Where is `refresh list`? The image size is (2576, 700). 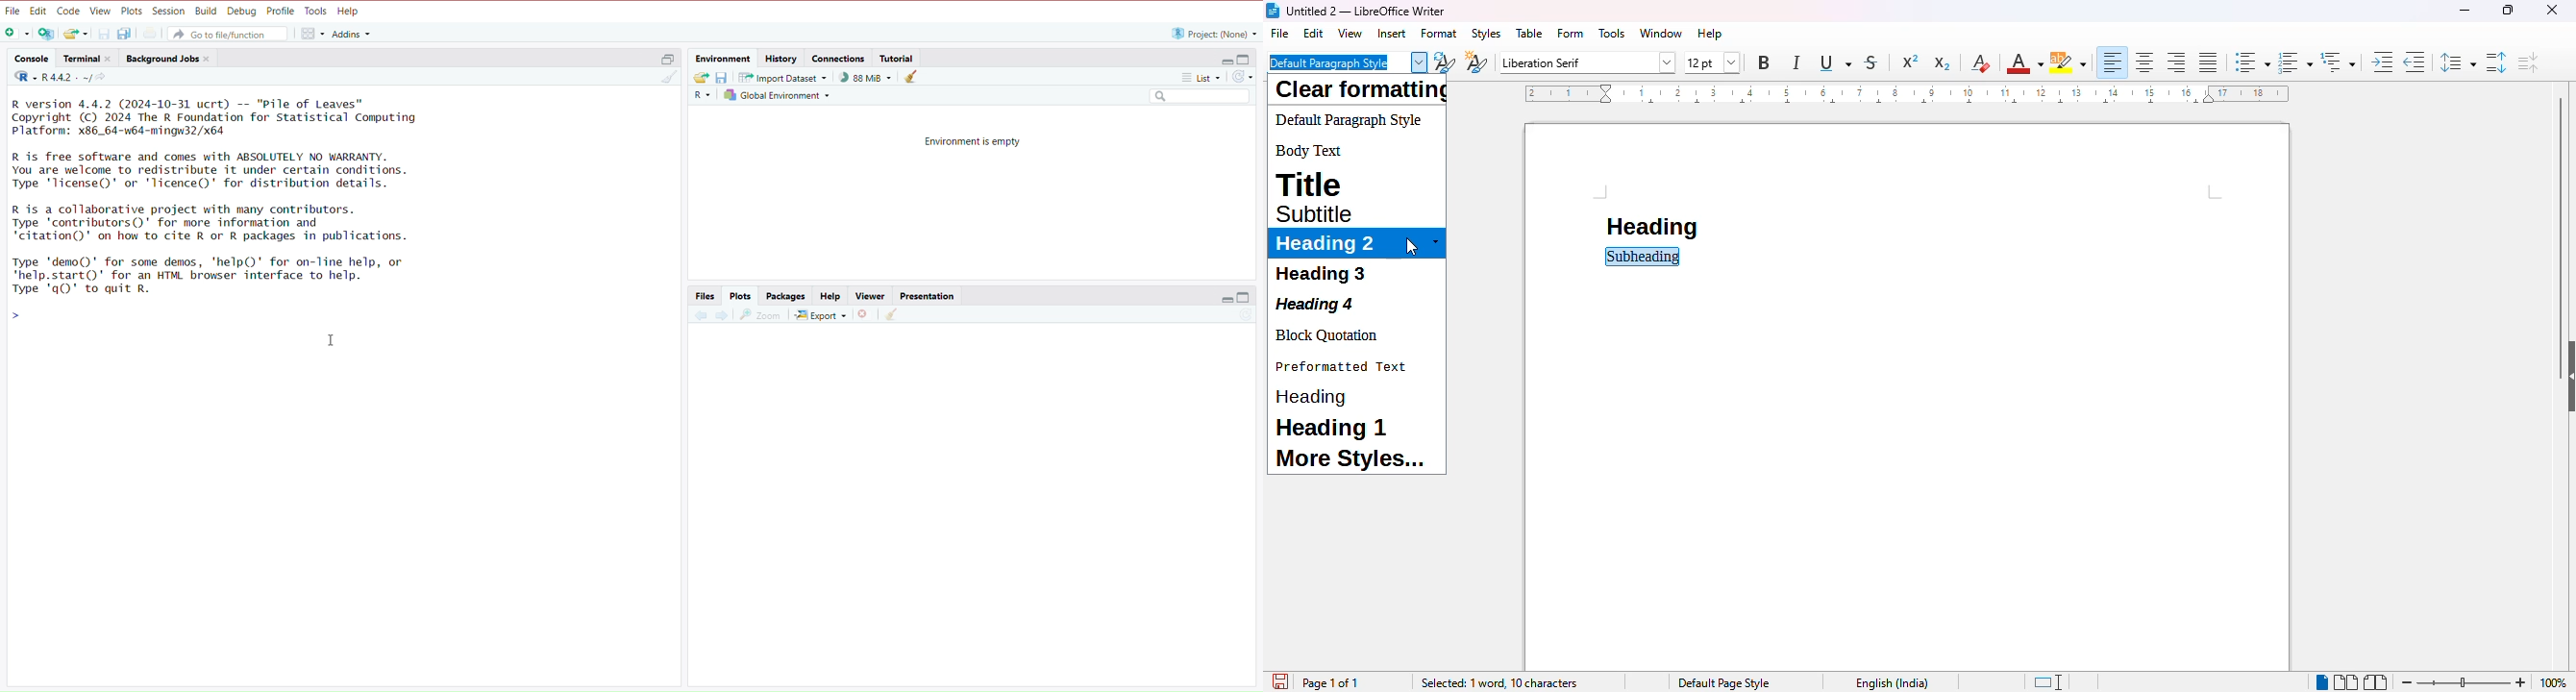 refresh list is located at coordinates (1243, 77).